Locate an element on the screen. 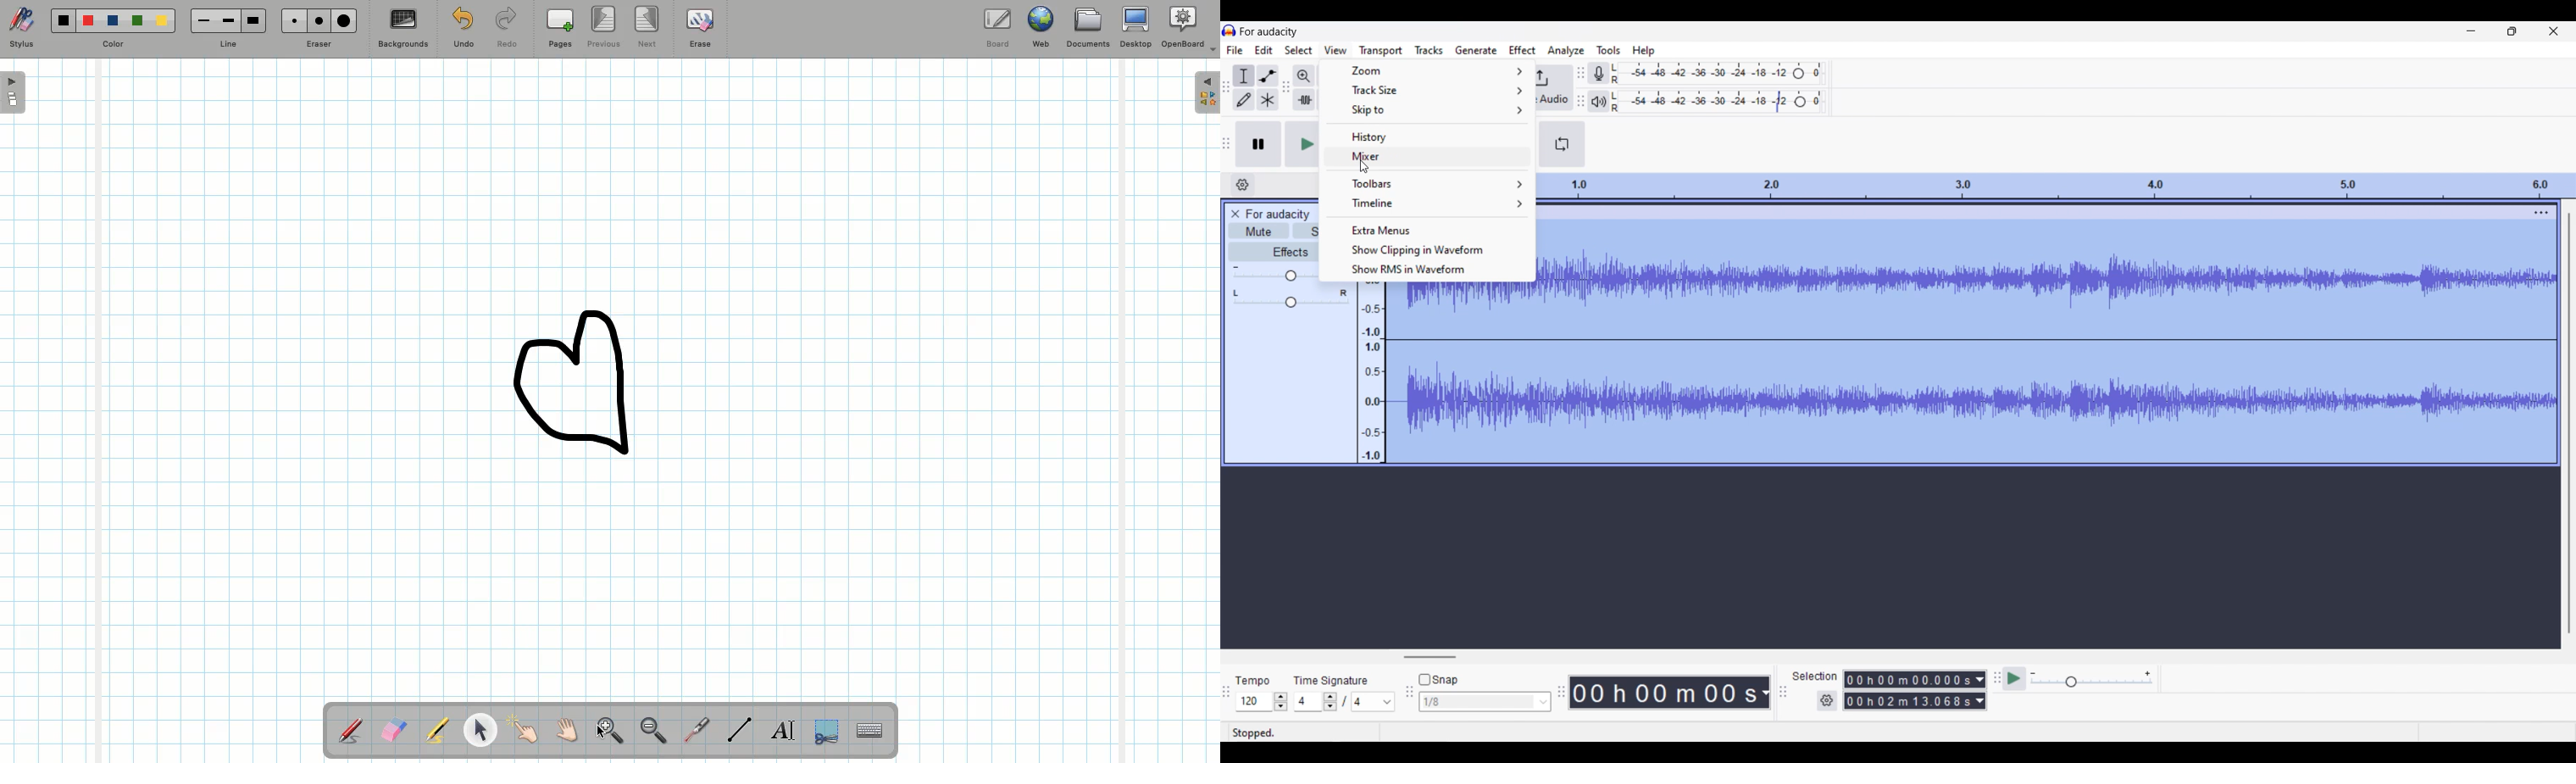 Image resolution: width=2576 pixels, height=784 pixels. Snap toggle is located at coordinates (1438, 680).